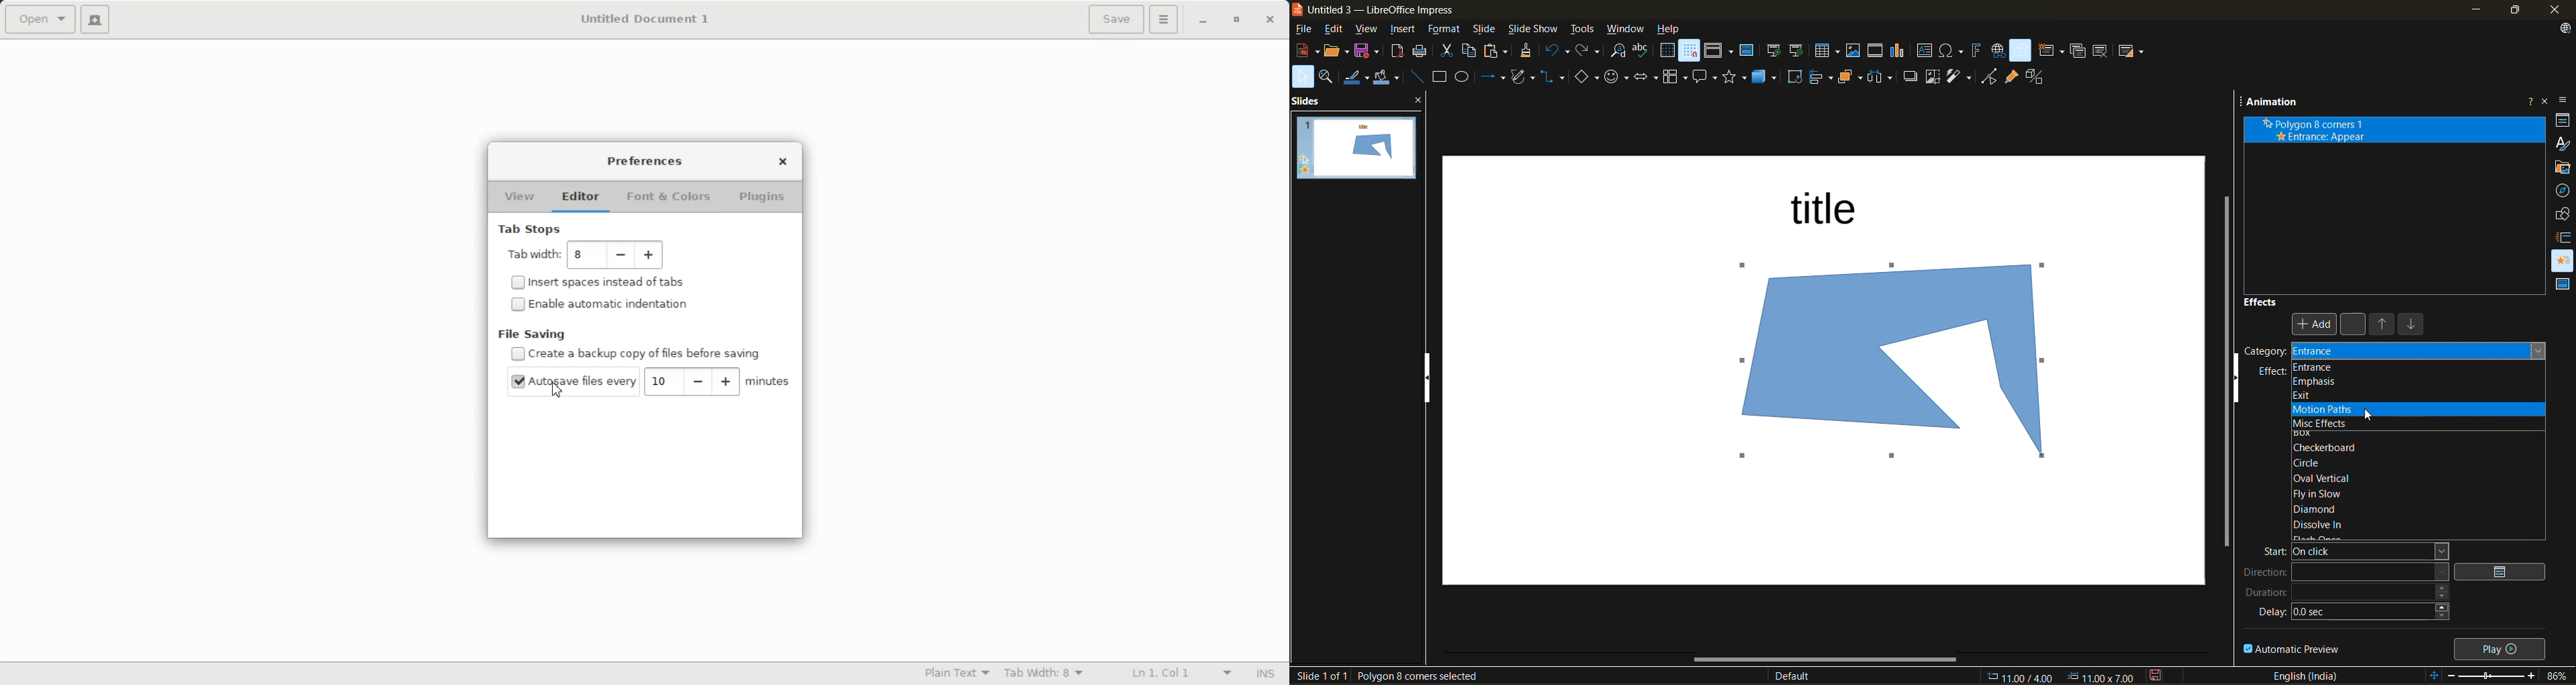  What do you see at coordinates (1952, 52) in the screenshot?
I see `insert special characters` at bounding box center [1952, 52].